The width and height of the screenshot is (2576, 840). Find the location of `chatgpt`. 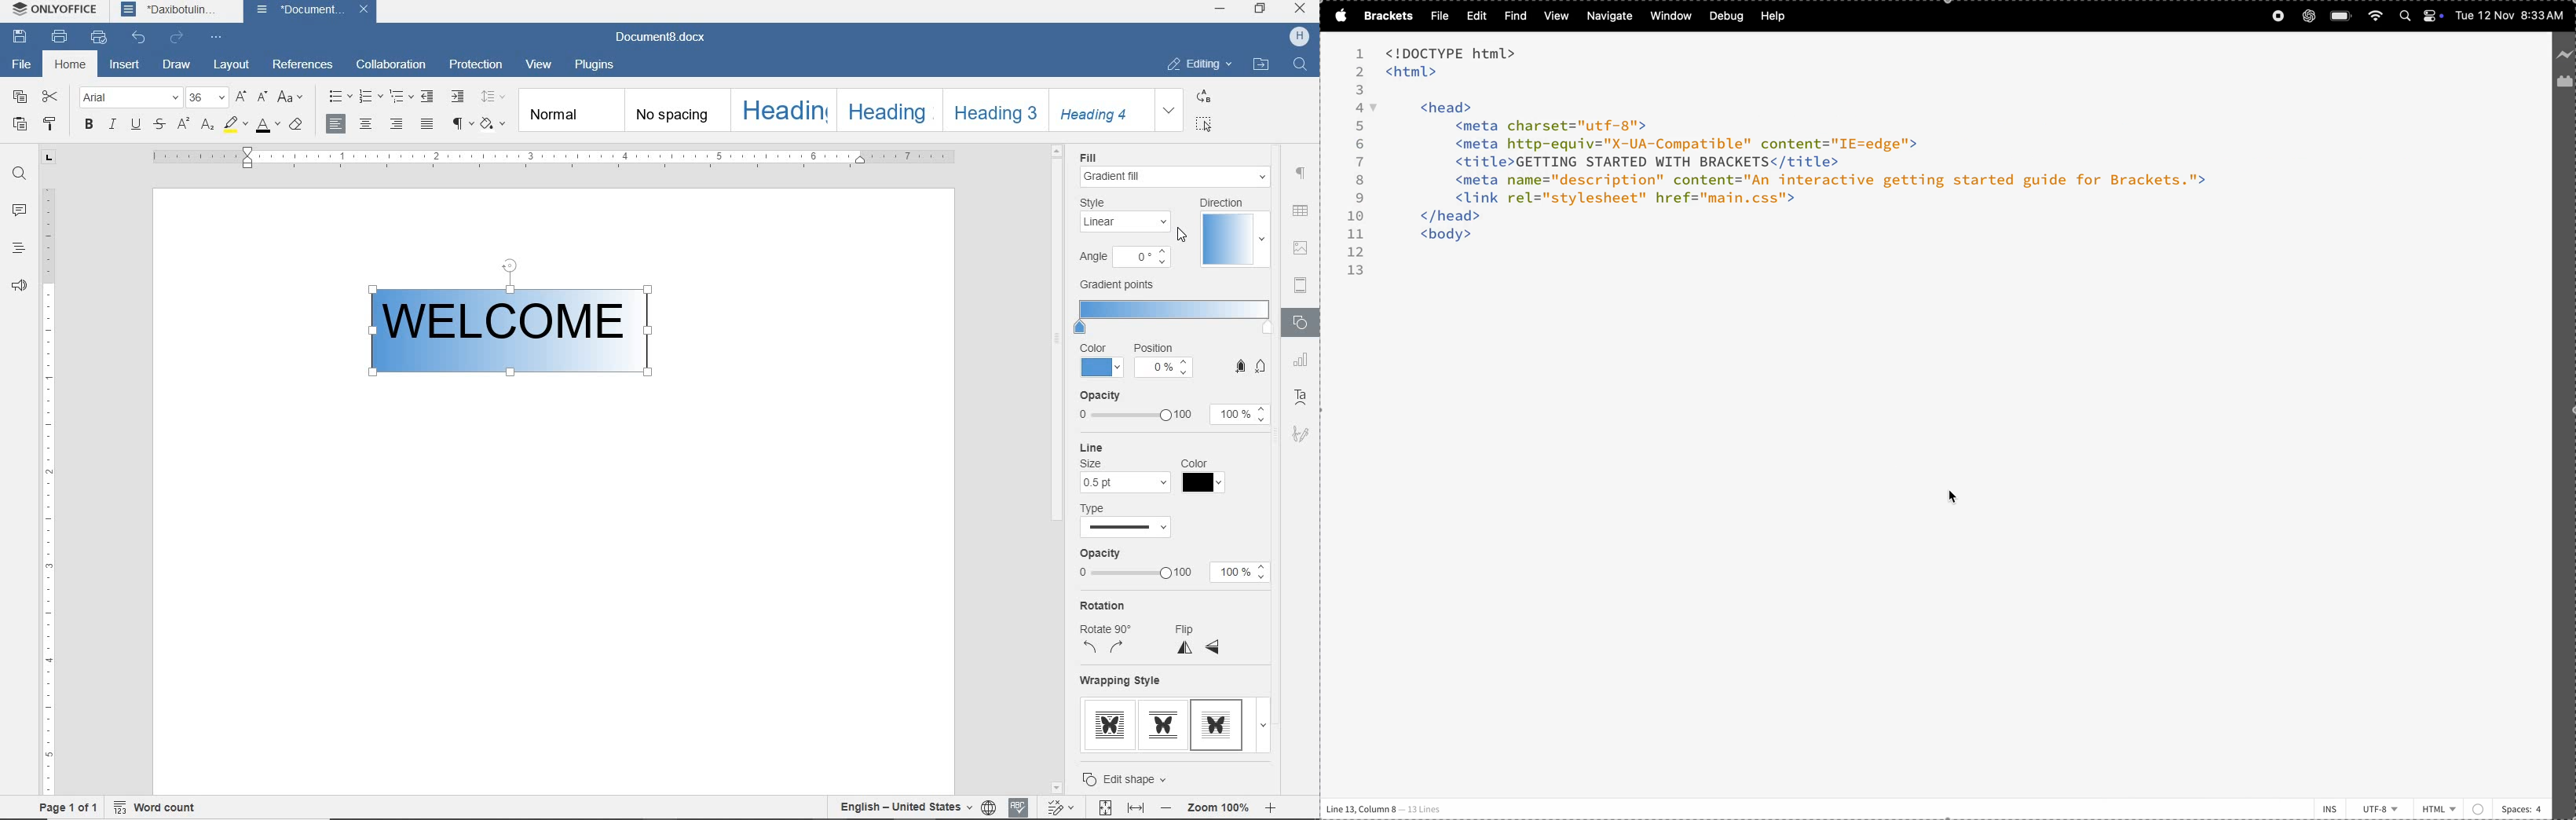

chatgpt is located at coordinates (2309, 15).